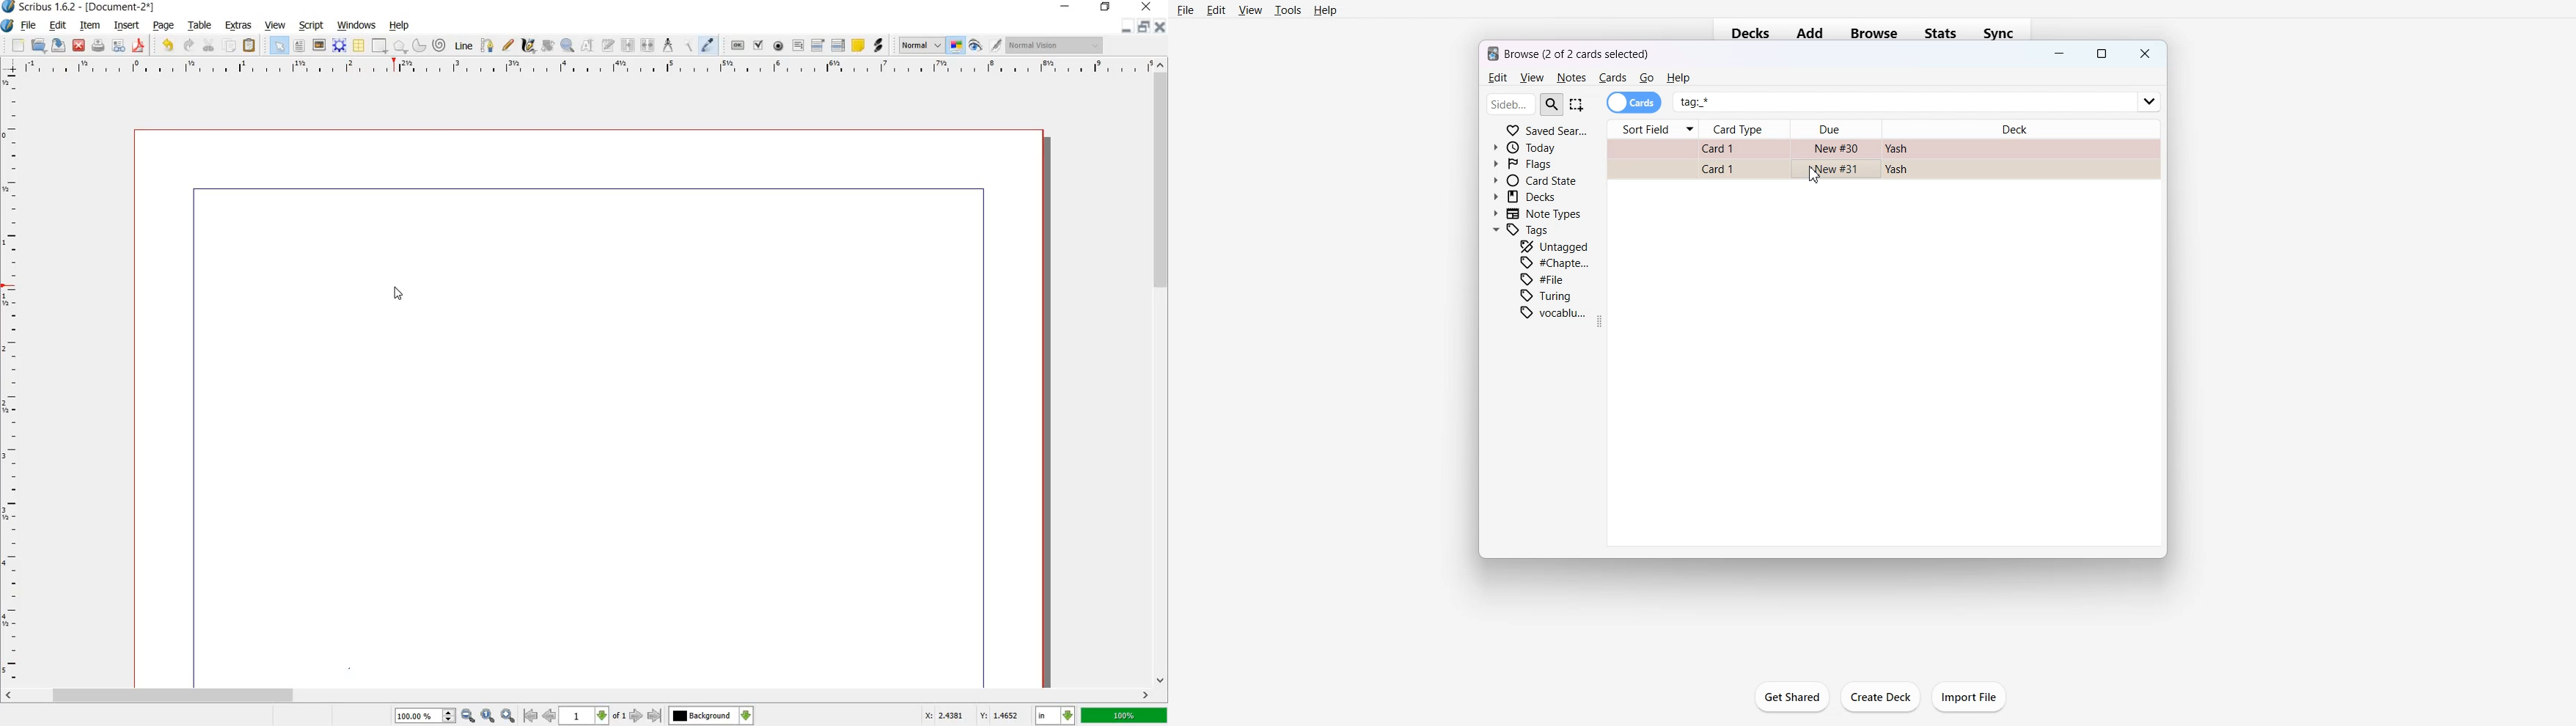 The width and height of the screenshot is (2576, 728). What do you see at coordinates (817, 45) in the screenshot?
I see `PDF COMBO BOX` at bounding box center [817, 45].